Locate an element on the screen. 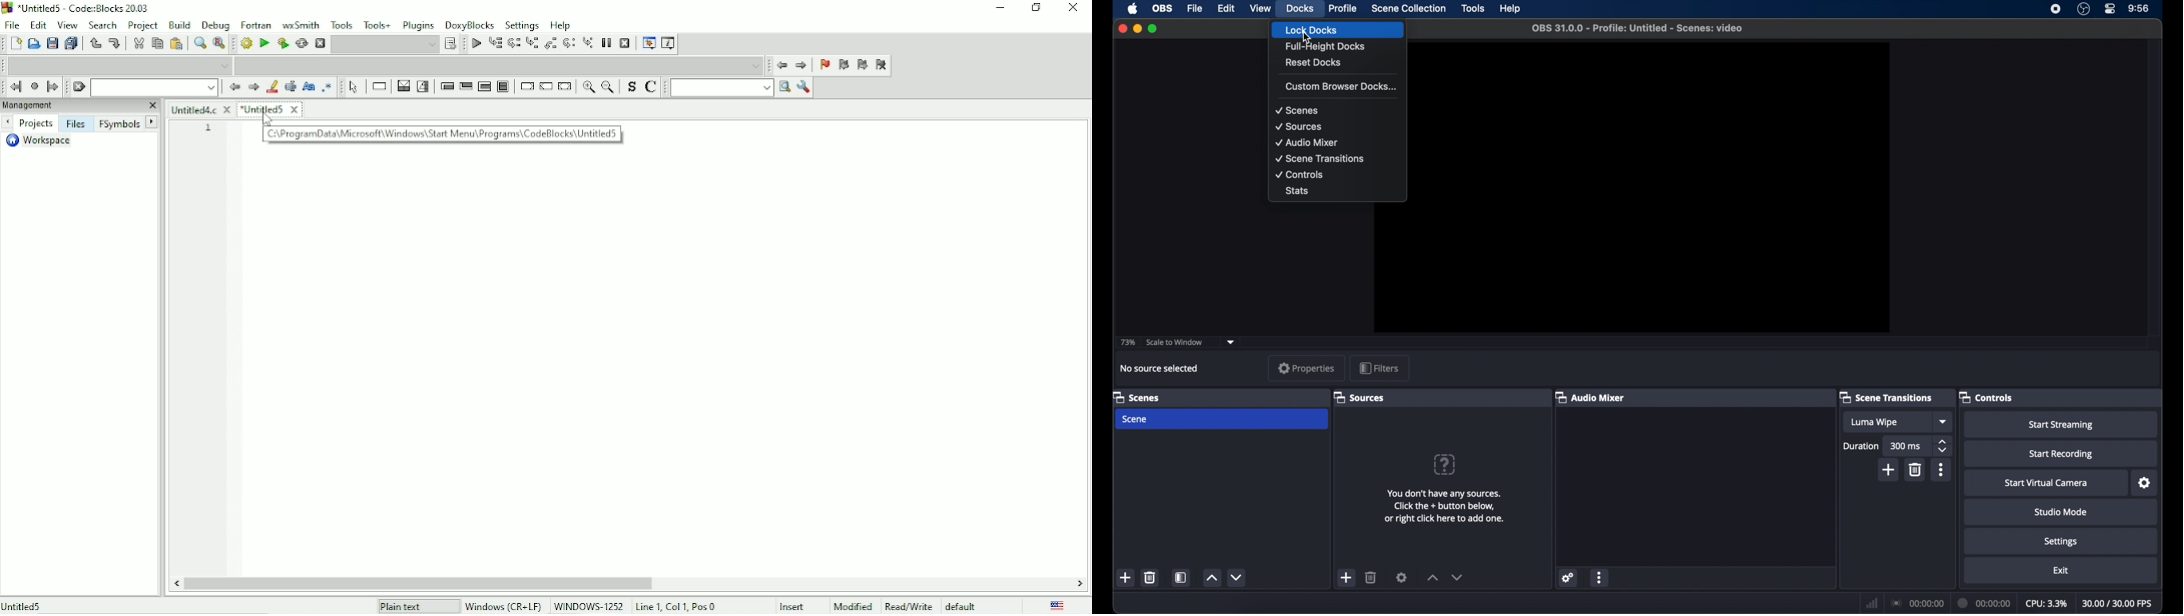  delete is located at coordinates (1916, 470).